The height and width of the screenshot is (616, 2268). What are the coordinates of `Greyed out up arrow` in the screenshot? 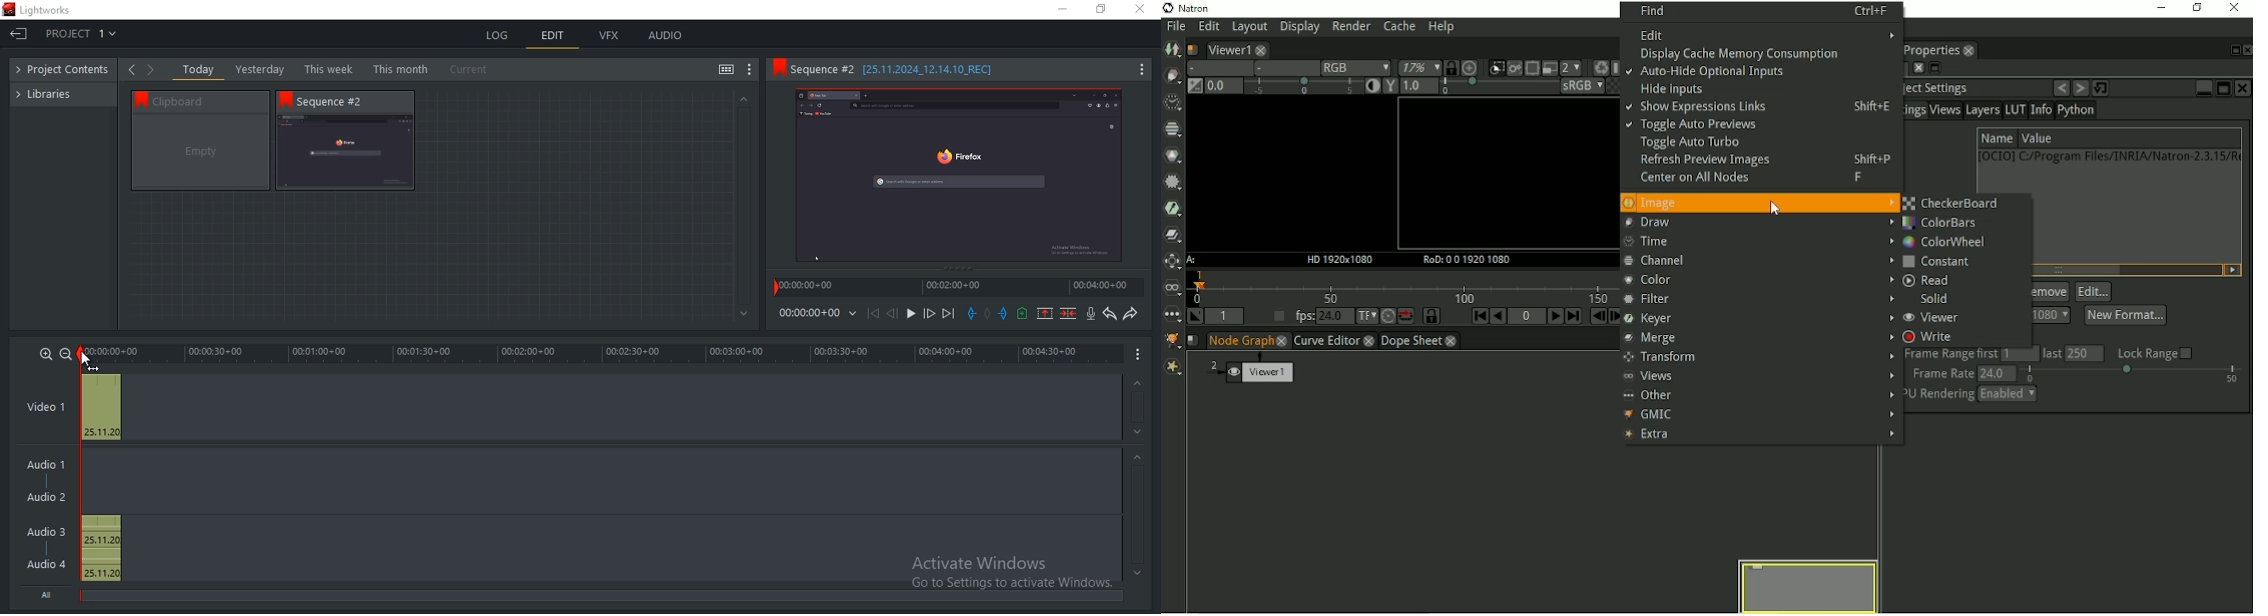 It's located at (1136, 384).